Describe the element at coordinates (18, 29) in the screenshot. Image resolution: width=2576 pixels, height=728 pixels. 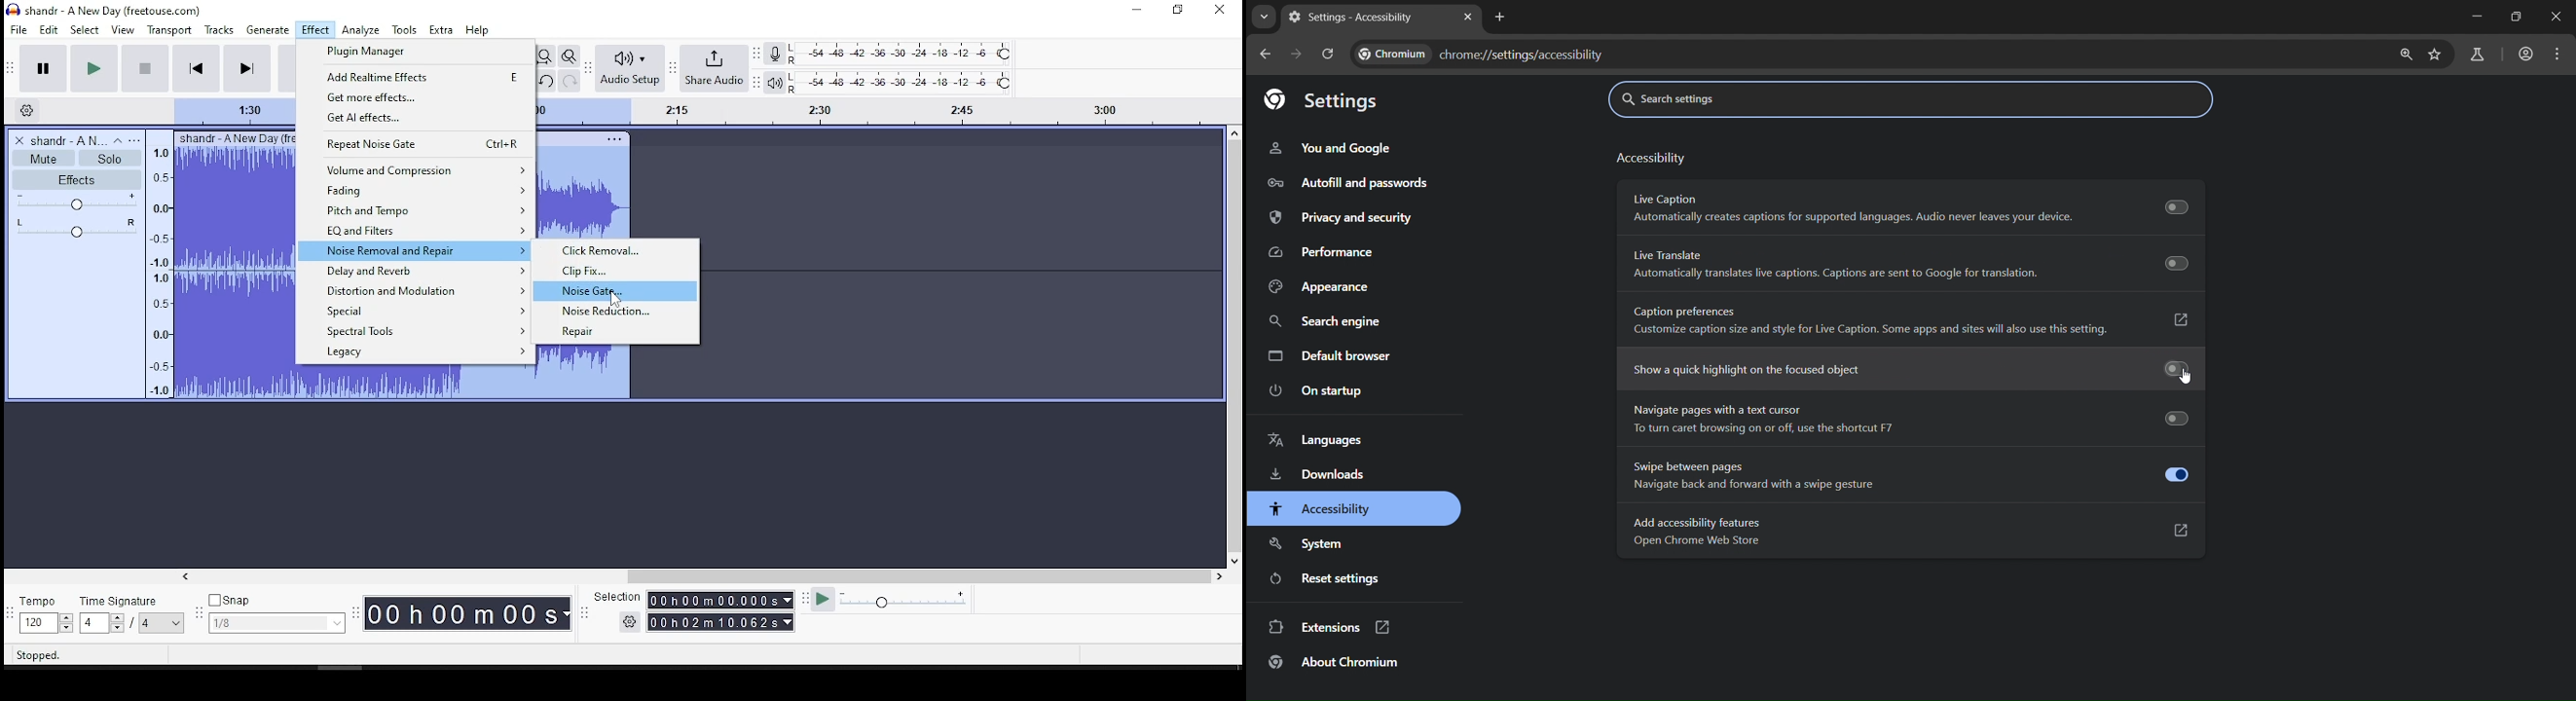
I see `file` at that location.